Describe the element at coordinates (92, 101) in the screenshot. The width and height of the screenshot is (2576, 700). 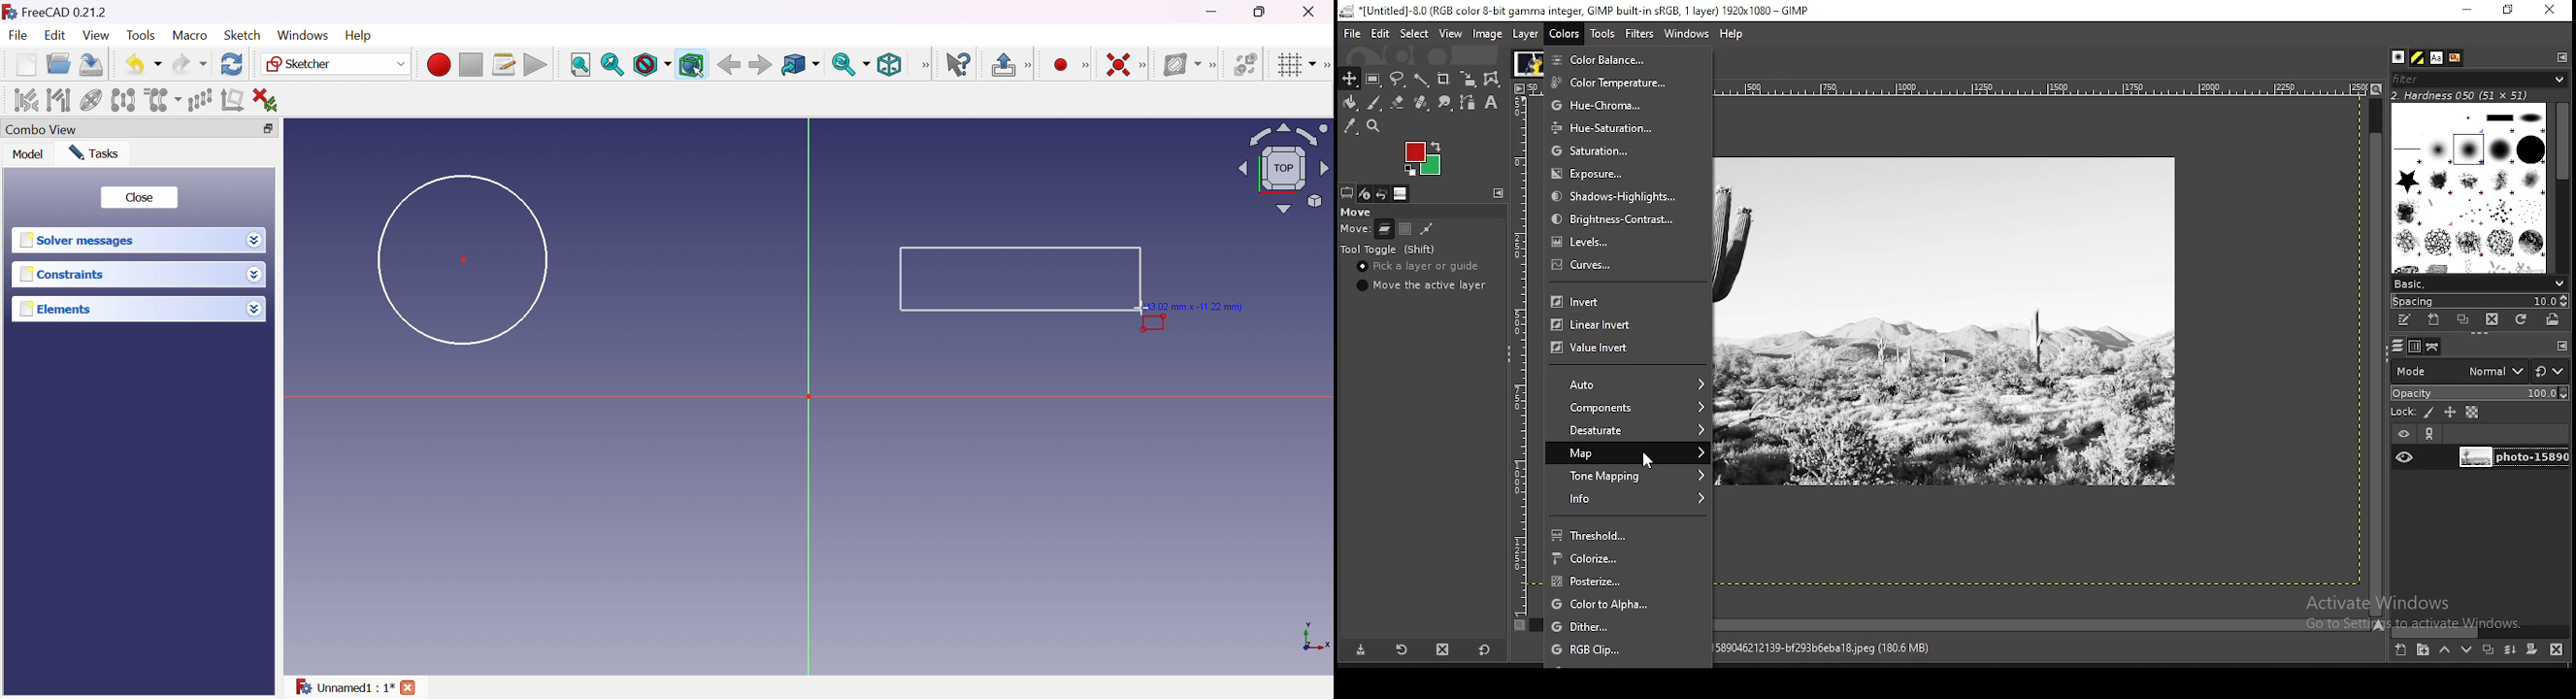
I see `Show/hide internal geometry` at that location.